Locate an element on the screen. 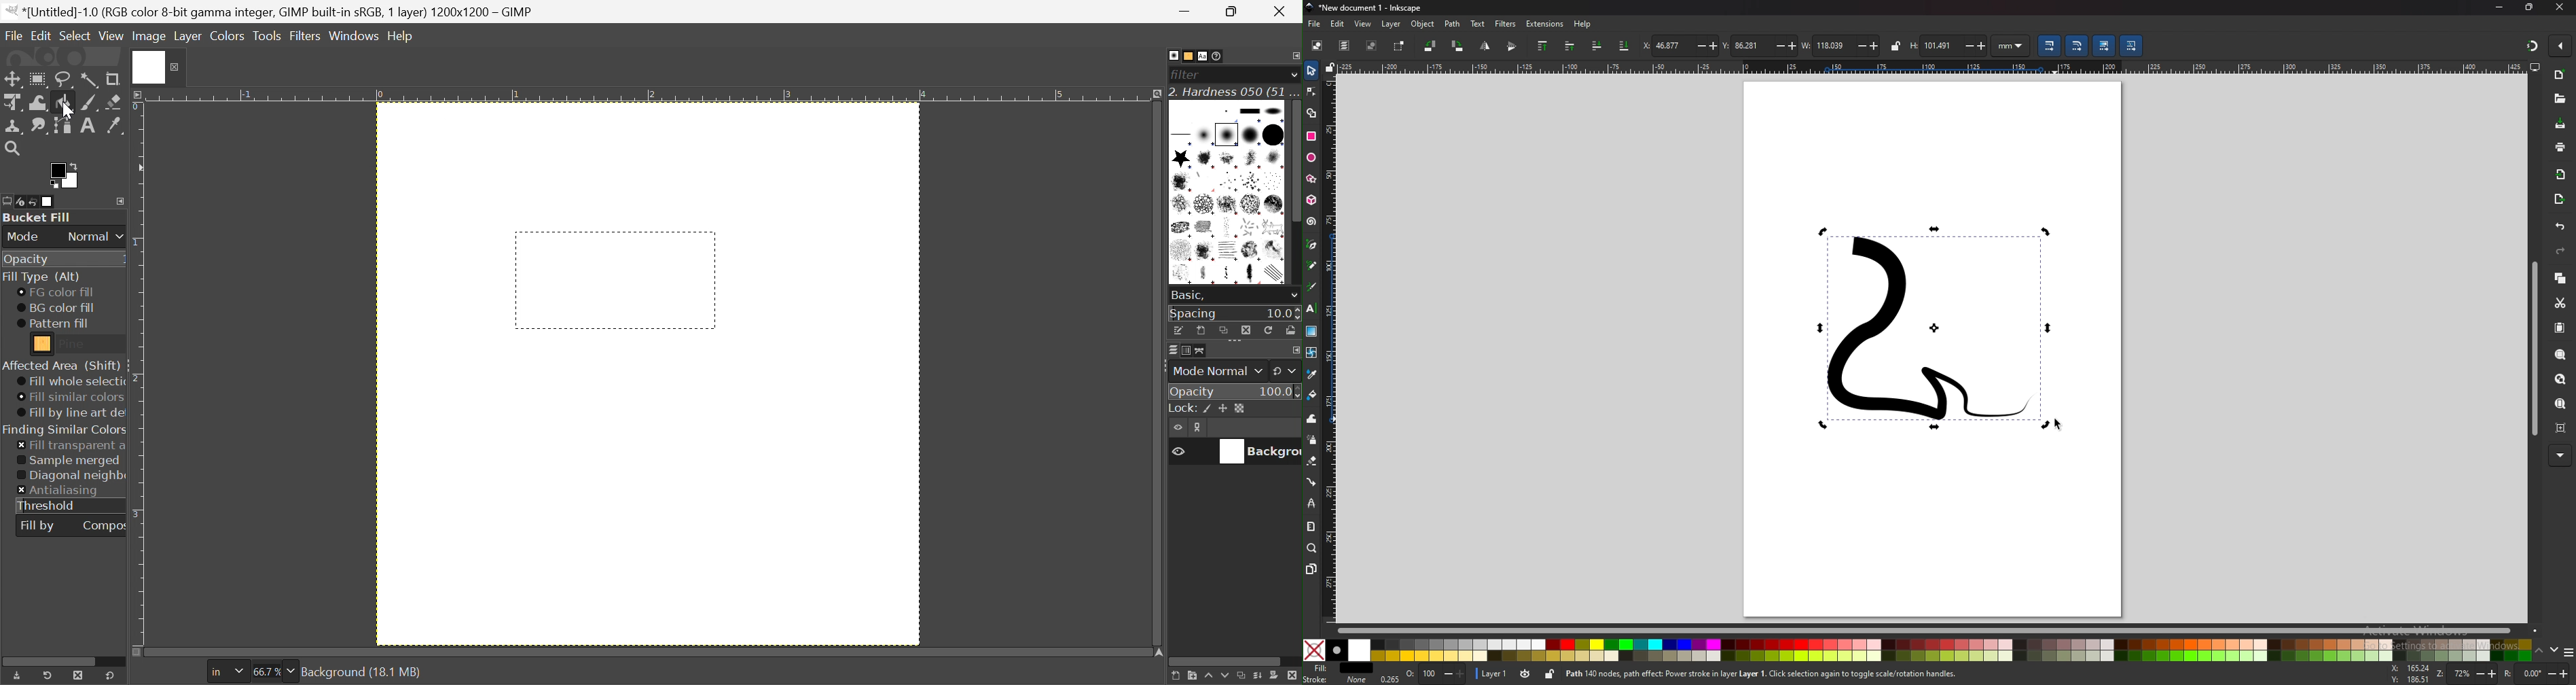 The width and height of the screenshot is (2576, 700). zoom page is located at coordinates (2560, 404).